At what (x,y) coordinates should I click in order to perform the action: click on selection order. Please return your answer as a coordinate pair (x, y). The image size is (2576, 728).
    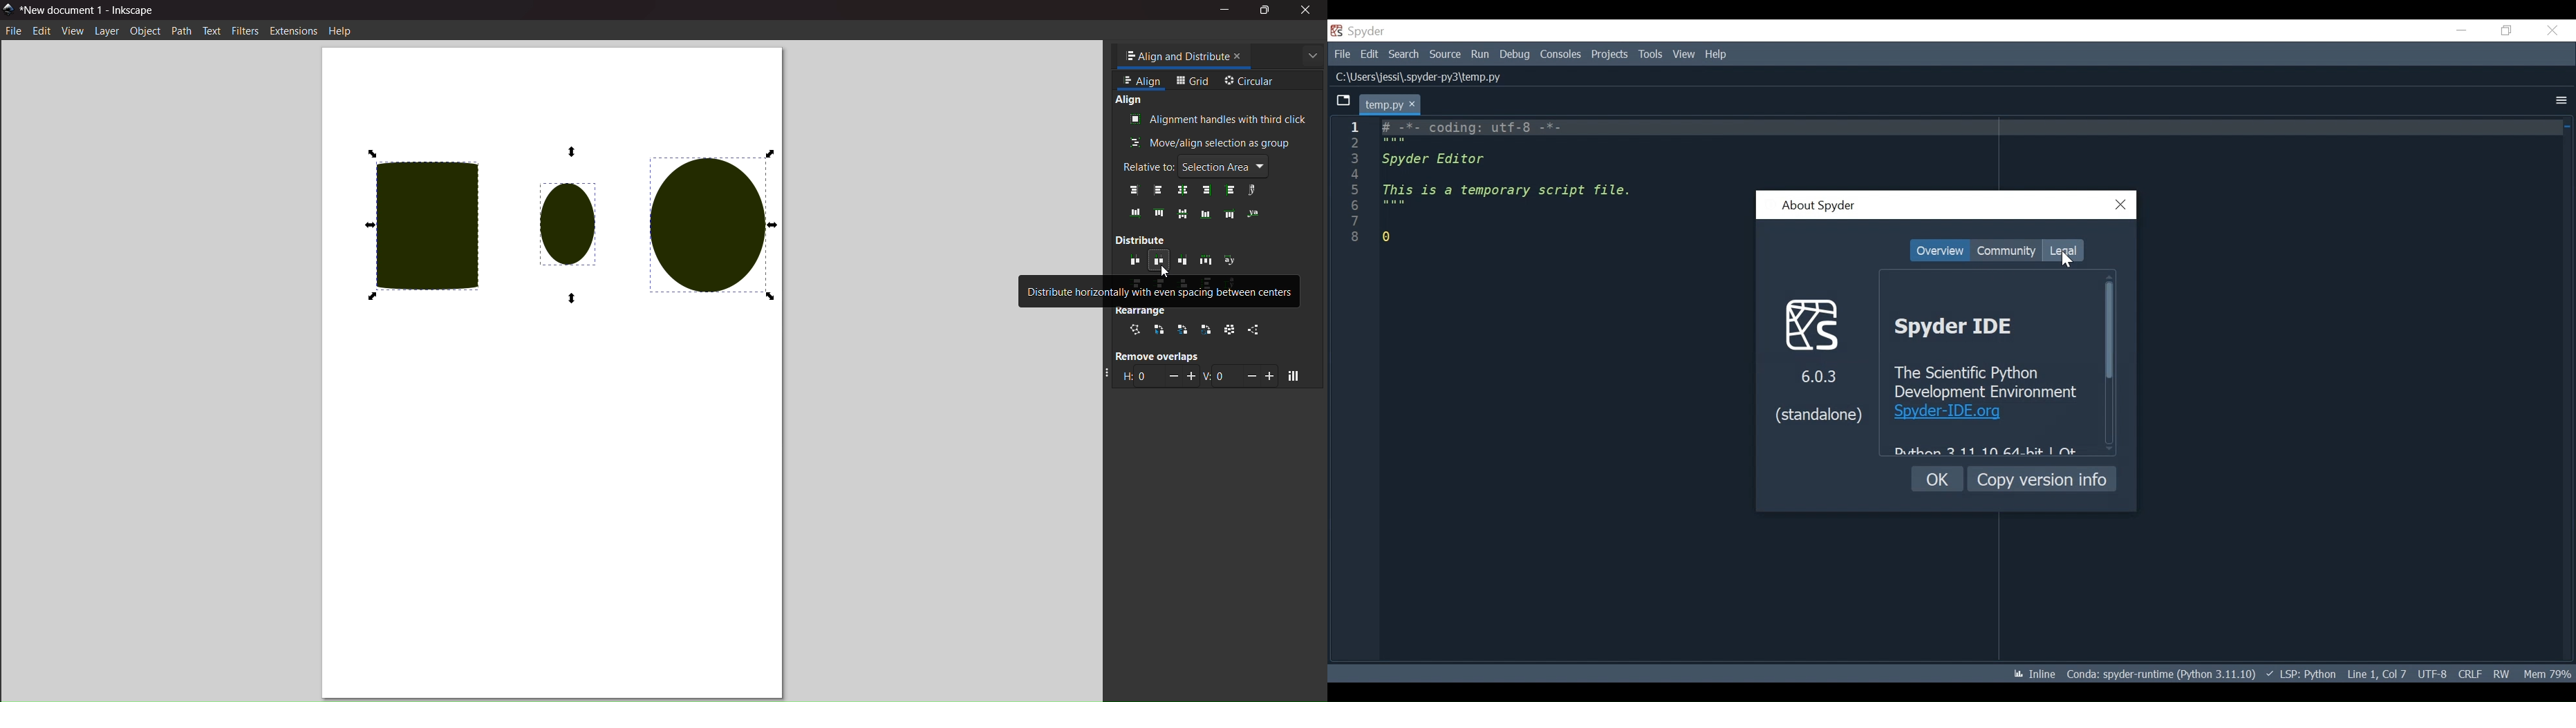
    Looking at the image, I should click on (1159, 329).